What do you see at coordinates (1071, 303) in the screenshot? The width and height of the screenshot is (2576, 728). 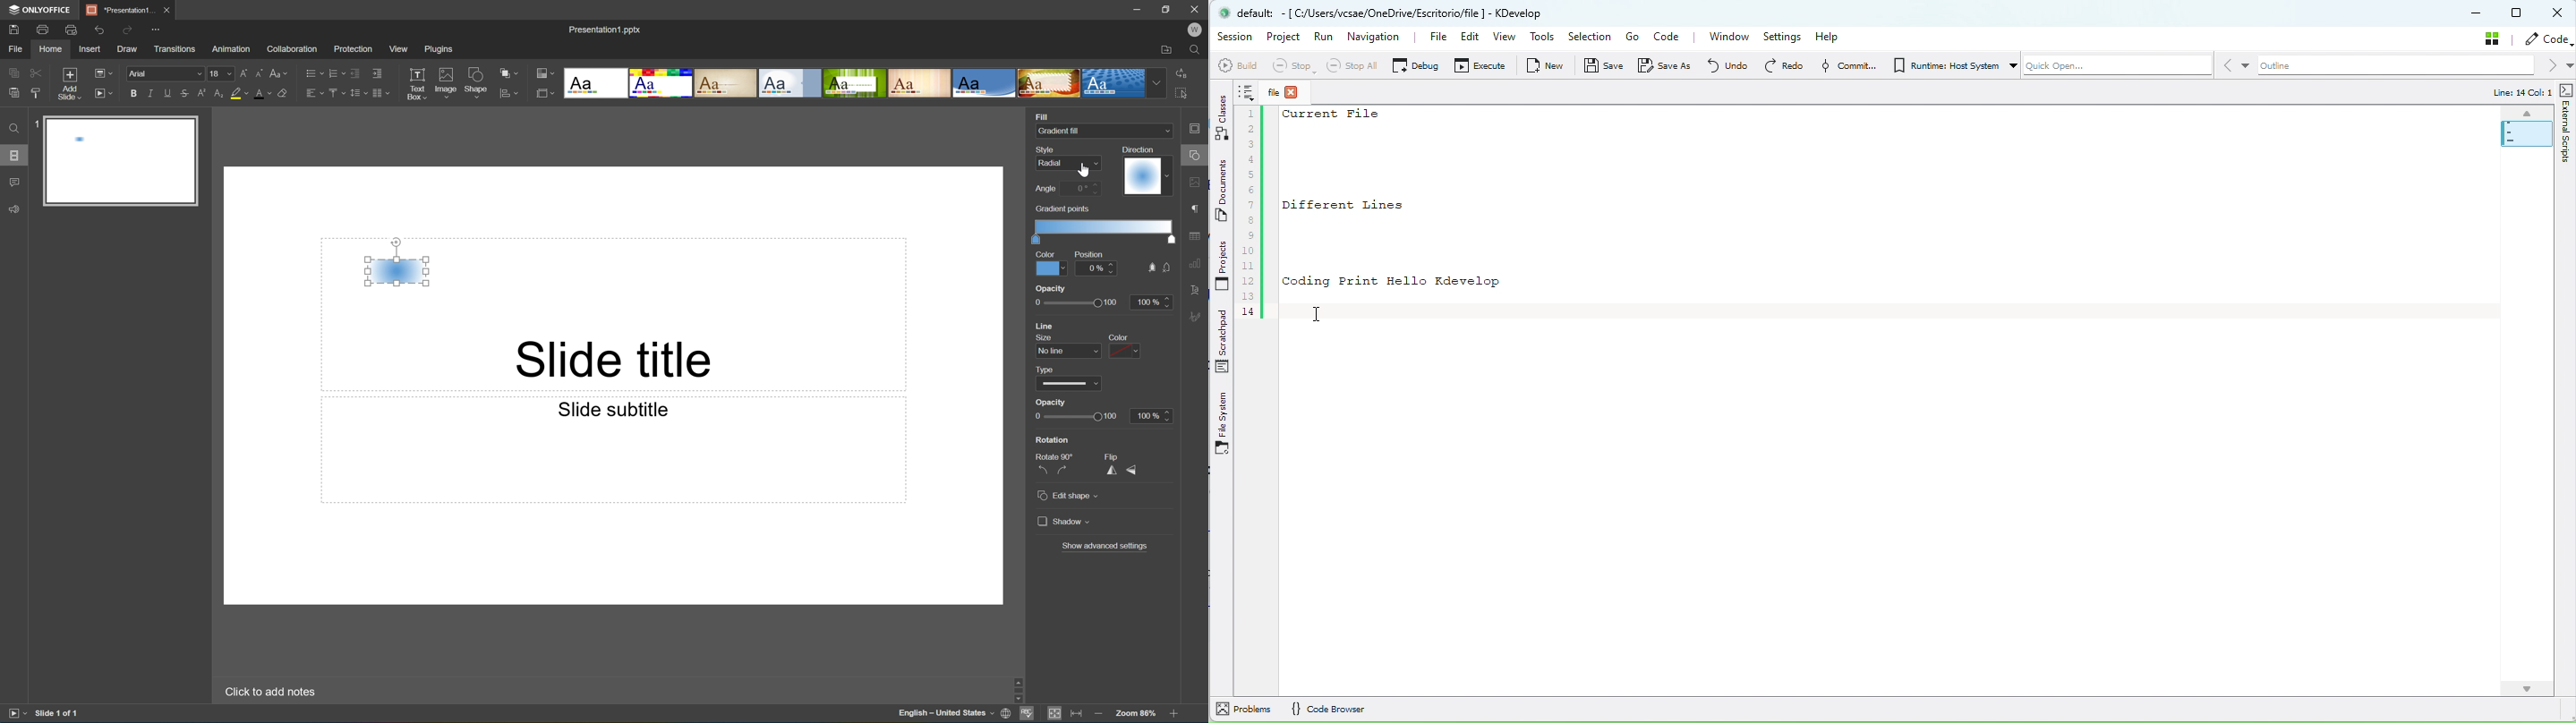 I see `opacity slider` at bounding box center [1071, 303].